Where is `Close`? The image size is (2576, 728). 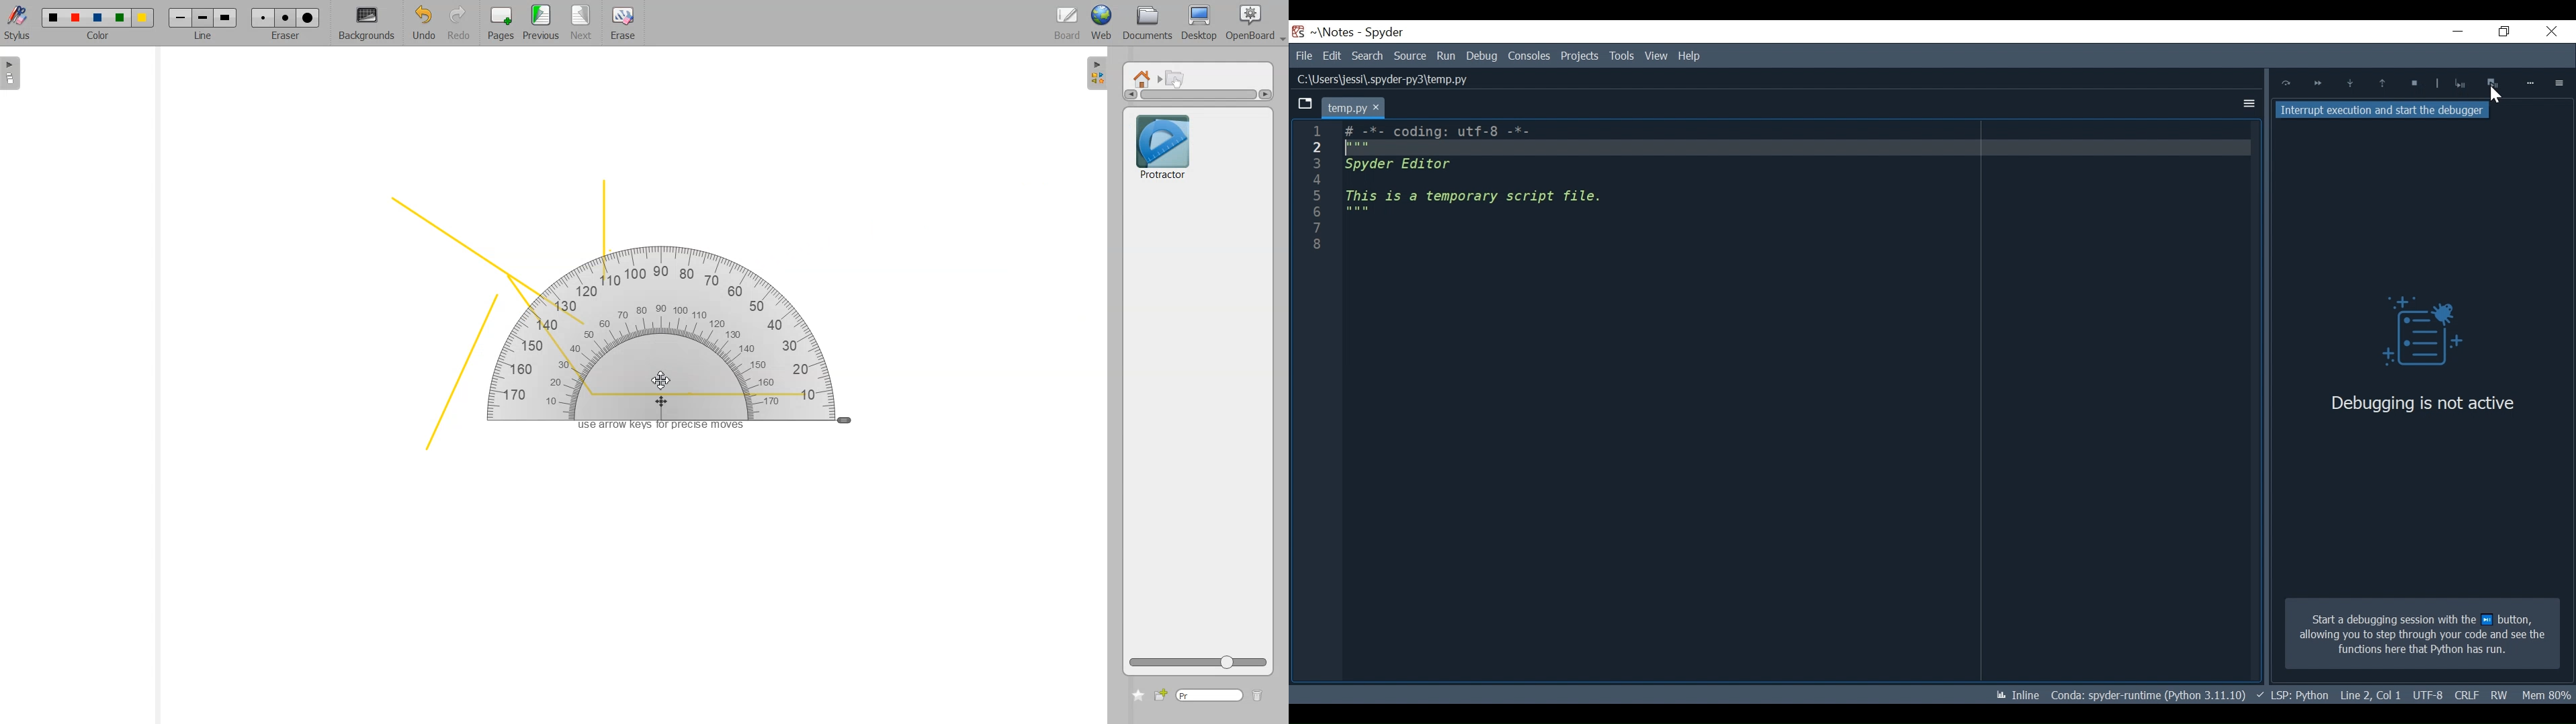 Close is located at coordinates (2549, 33).